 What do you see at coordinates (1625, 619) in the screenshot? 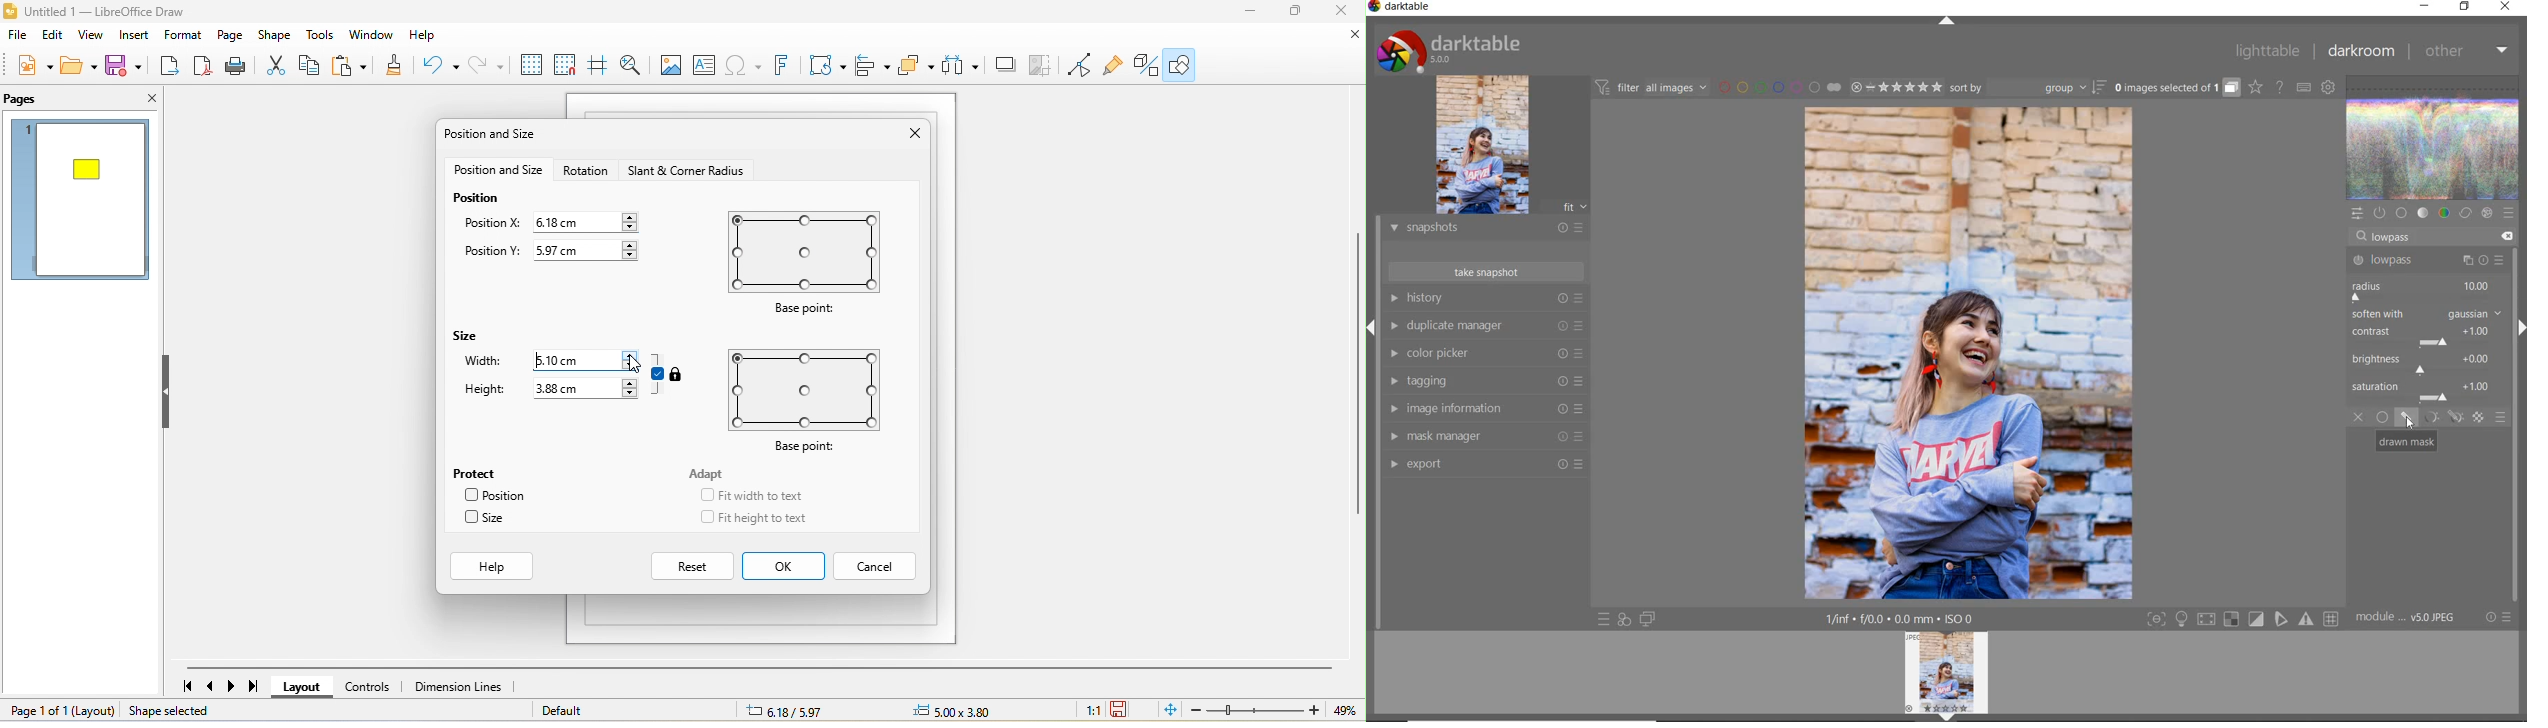
I see `quick access for applying any of your styles` at bounding box center [1625, 619].